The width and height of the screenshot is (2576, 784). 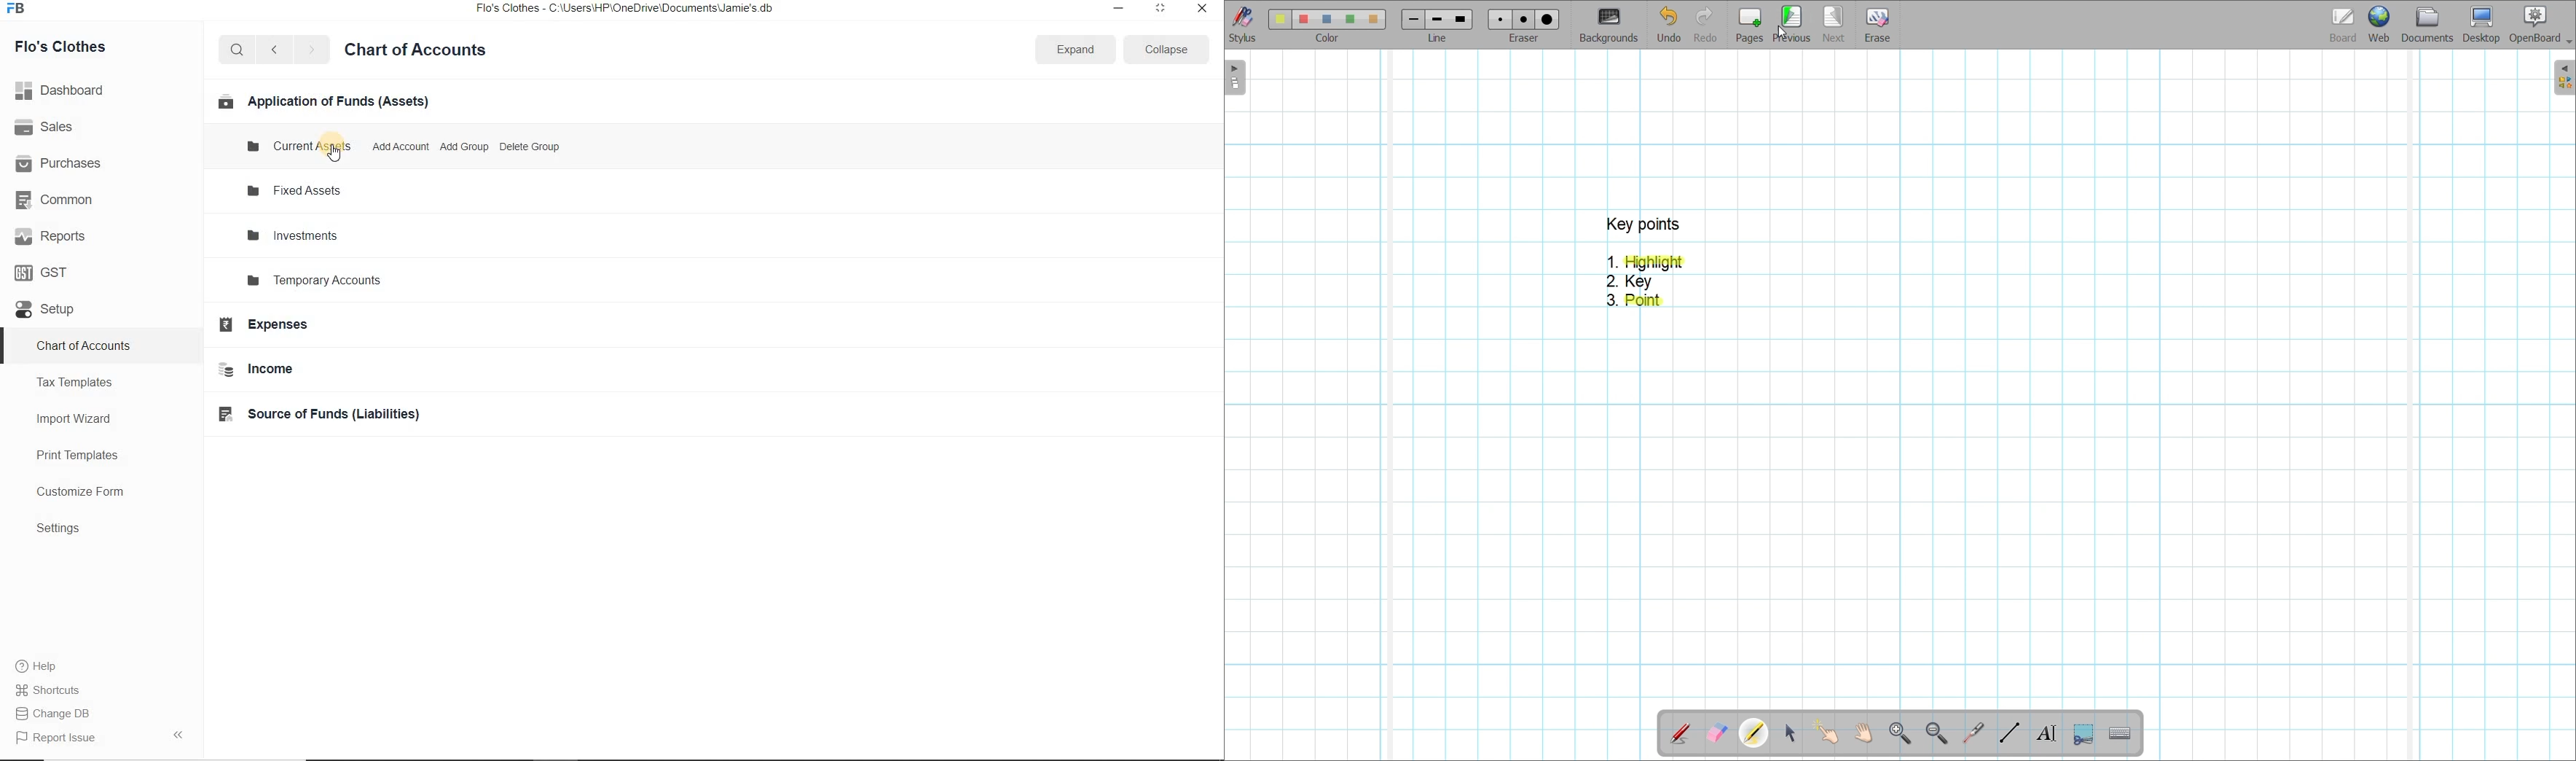 What do you see at coordinates (466, 146) in the screenshot?
I see `Add Group` at bounding box center [466, 146].